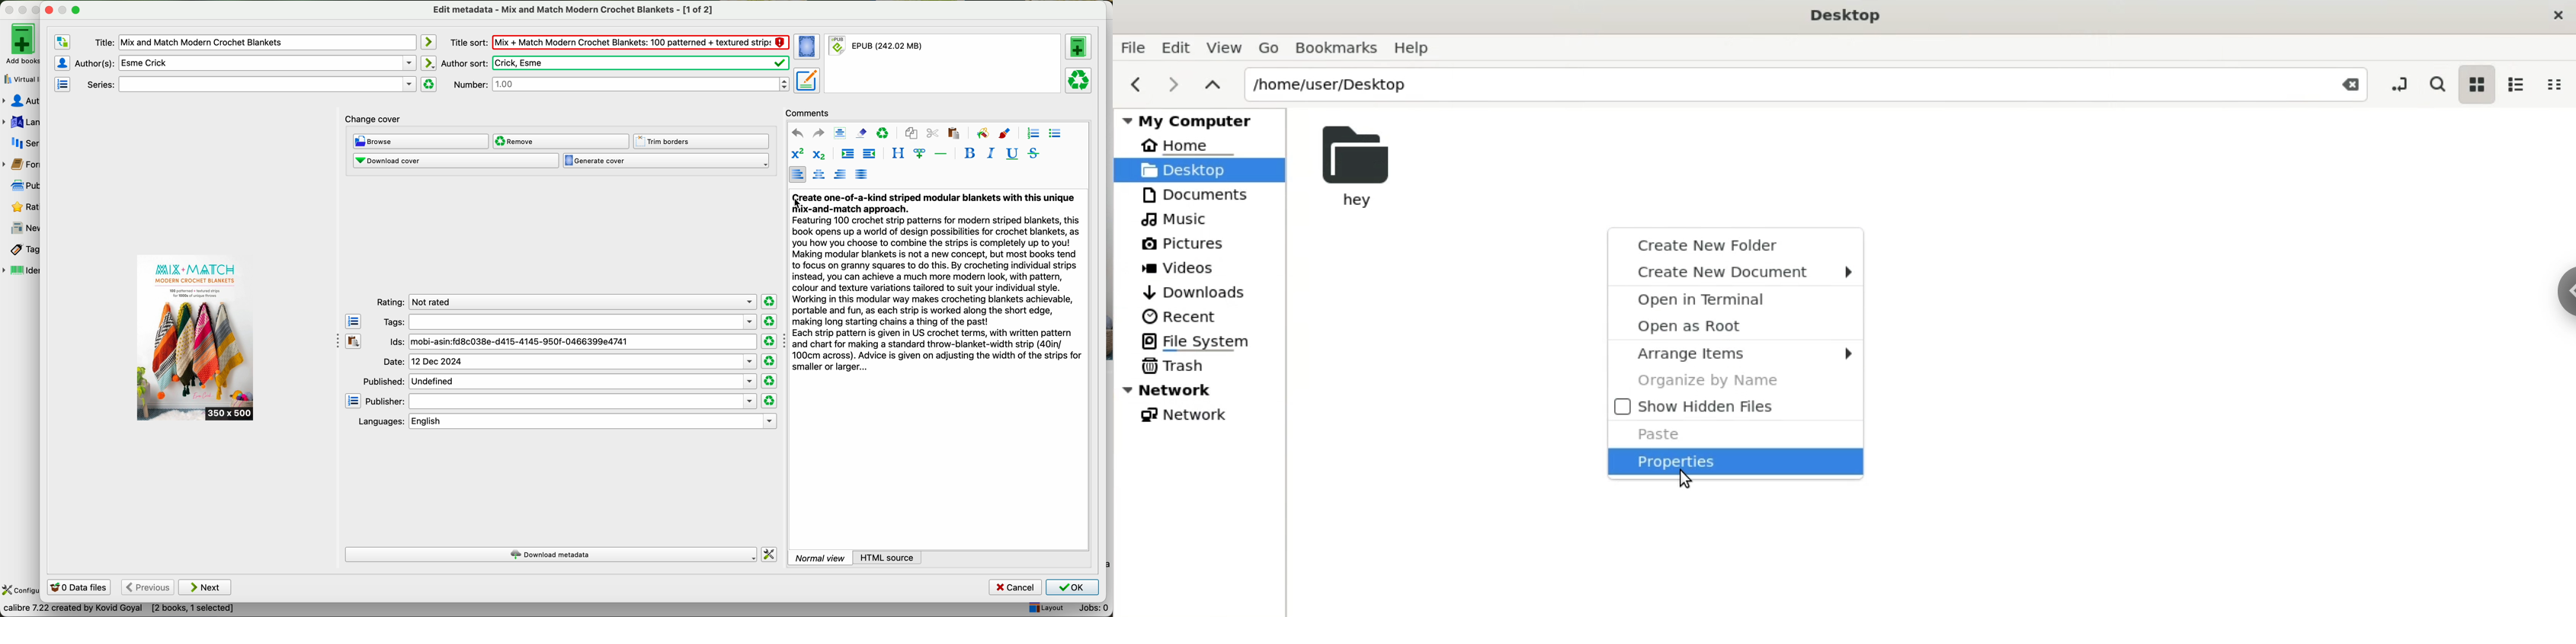 This screenshot has height=644, width=2576. Describe the element at coordinates (429, 84) in the screenshot. I see `clear series` at that location.